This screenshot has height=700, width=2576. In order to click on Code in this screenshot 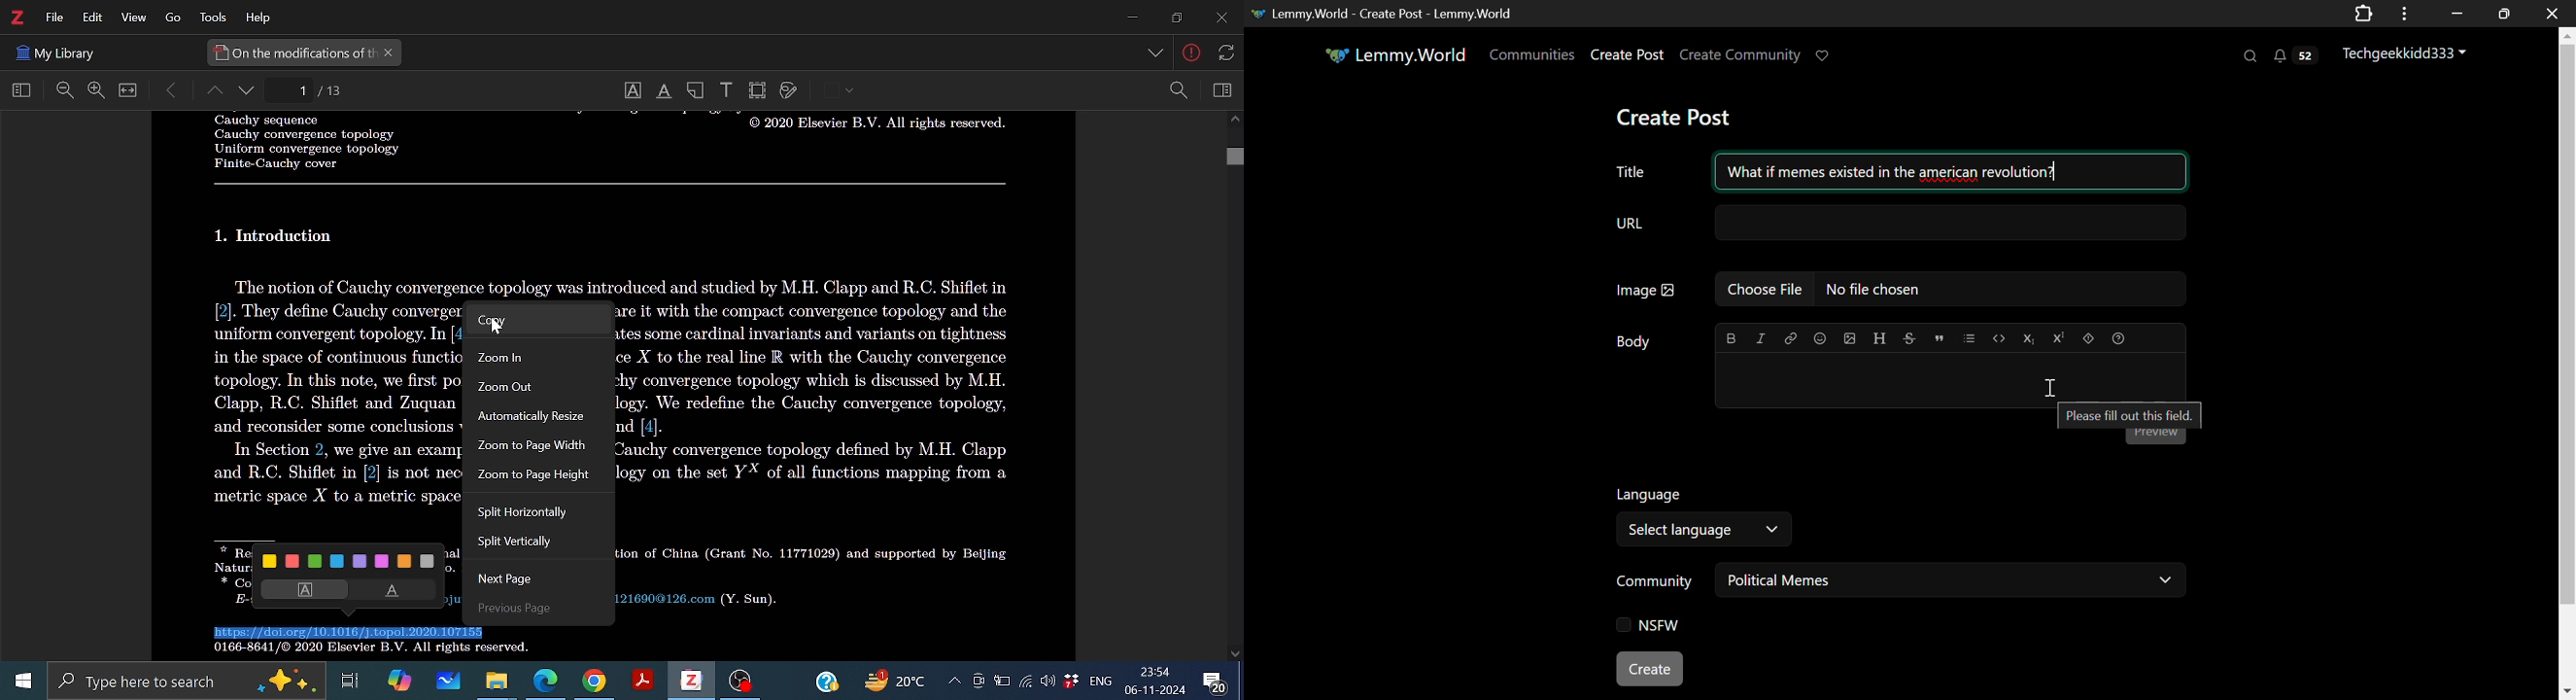, I will do `click(1999, 338)`.